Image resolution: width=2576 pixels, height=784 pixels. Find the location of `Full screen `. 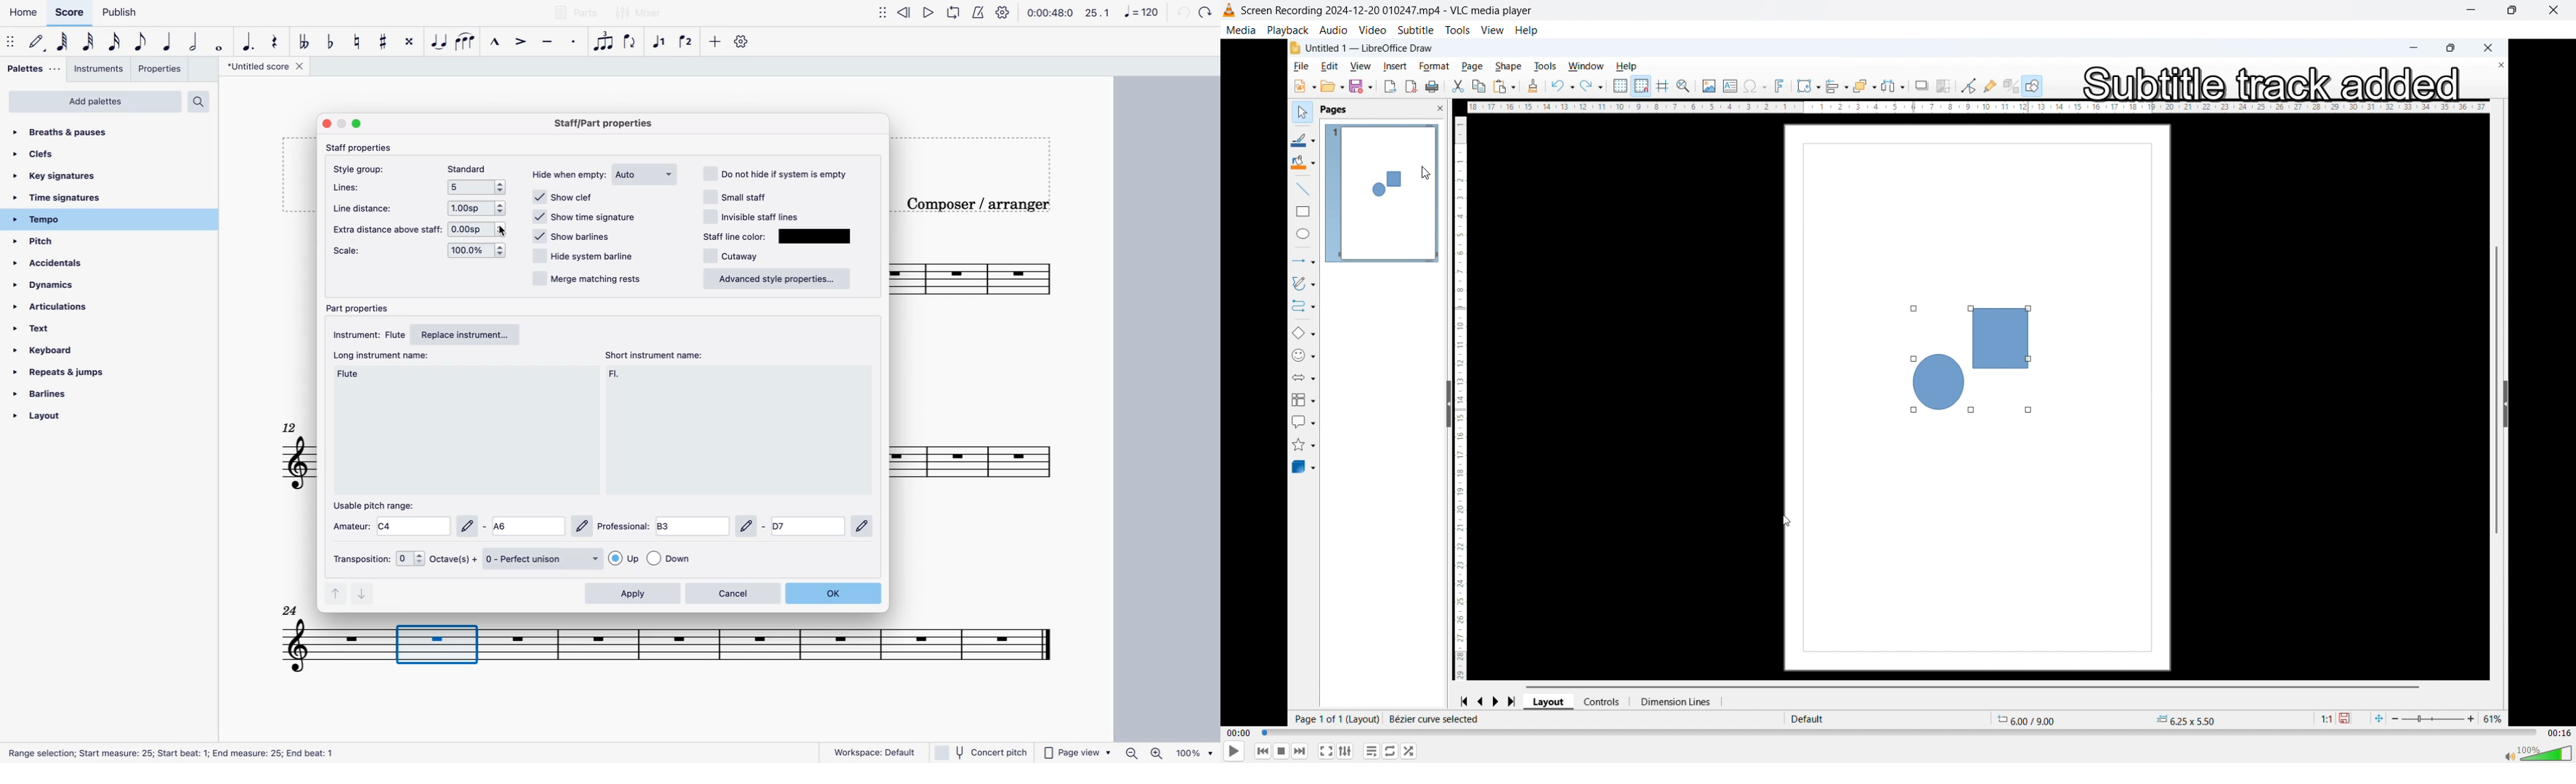

Full screen  is located at coordinates (1326, 750).